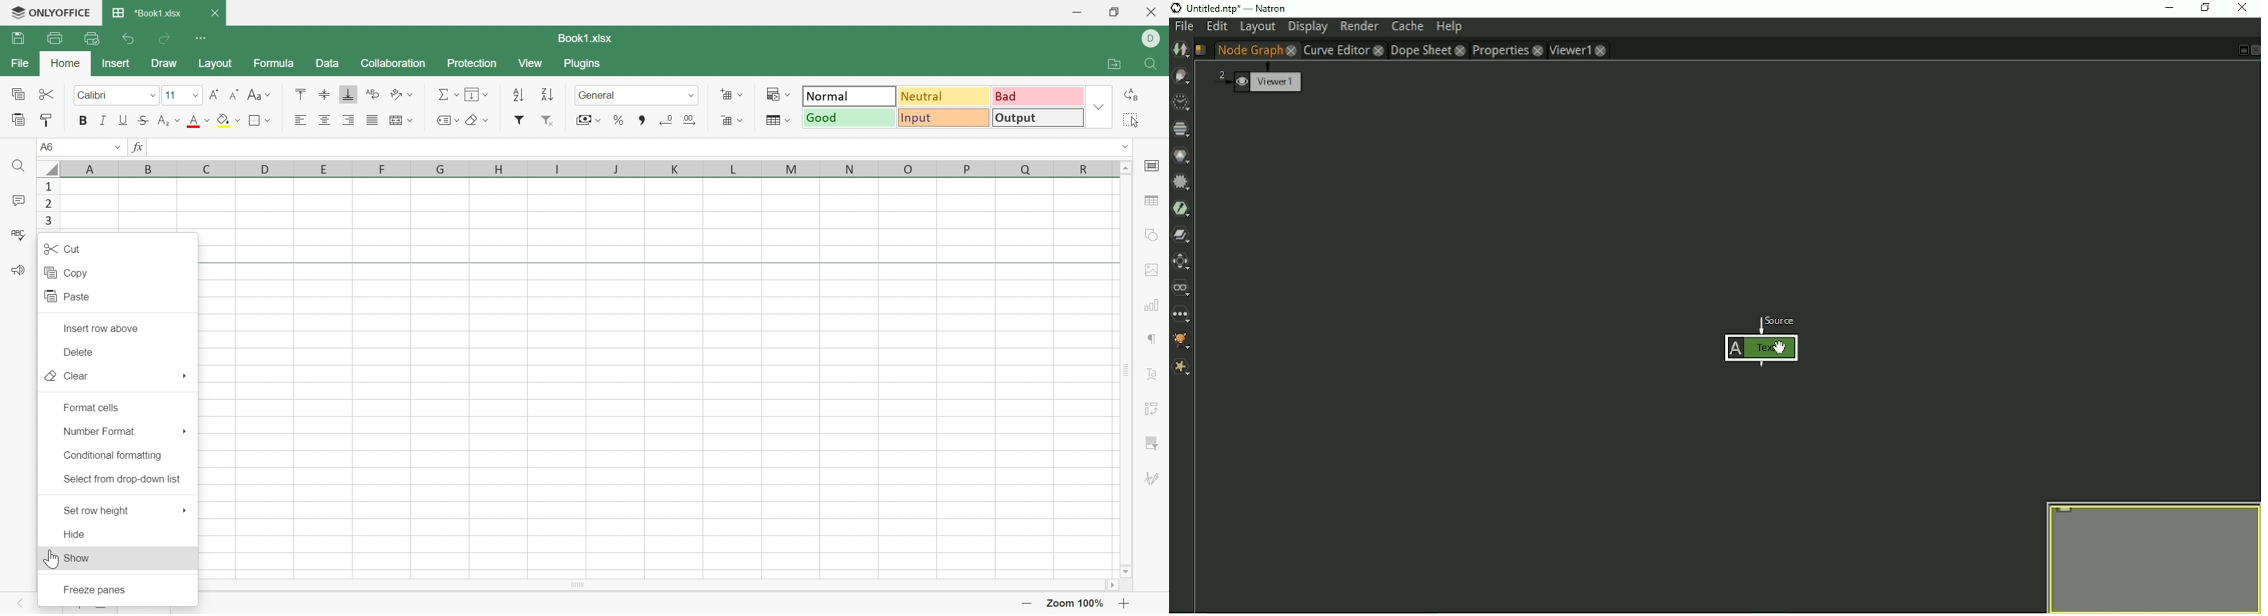 The height and width of the screenshot is (616, 2268). What do you see at coordinates (68, 296) in the screenshot?
I see `Paste` at bounding box center [68, 296].